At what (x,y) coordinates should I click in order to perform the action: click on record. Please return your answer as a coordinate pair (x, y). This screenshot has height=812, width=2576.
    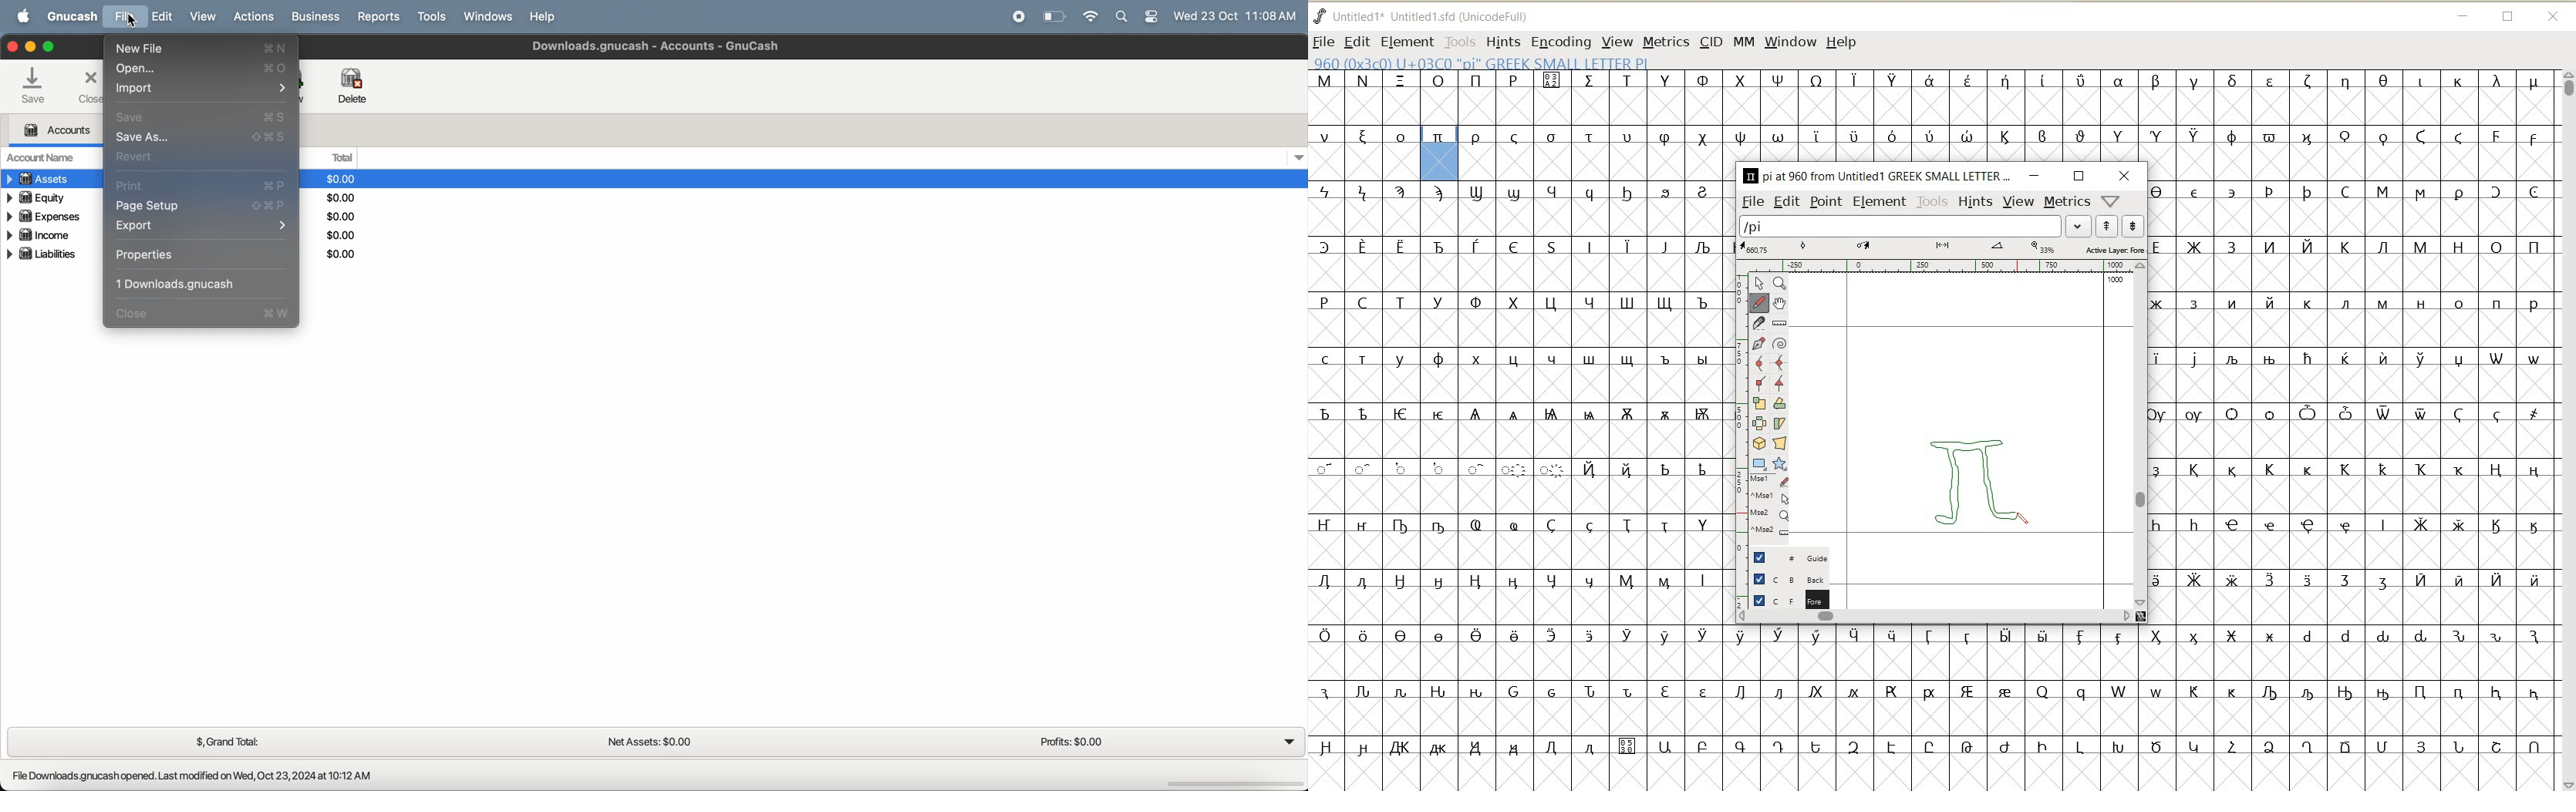
    Looking at the image, I should click on (1016, 17).